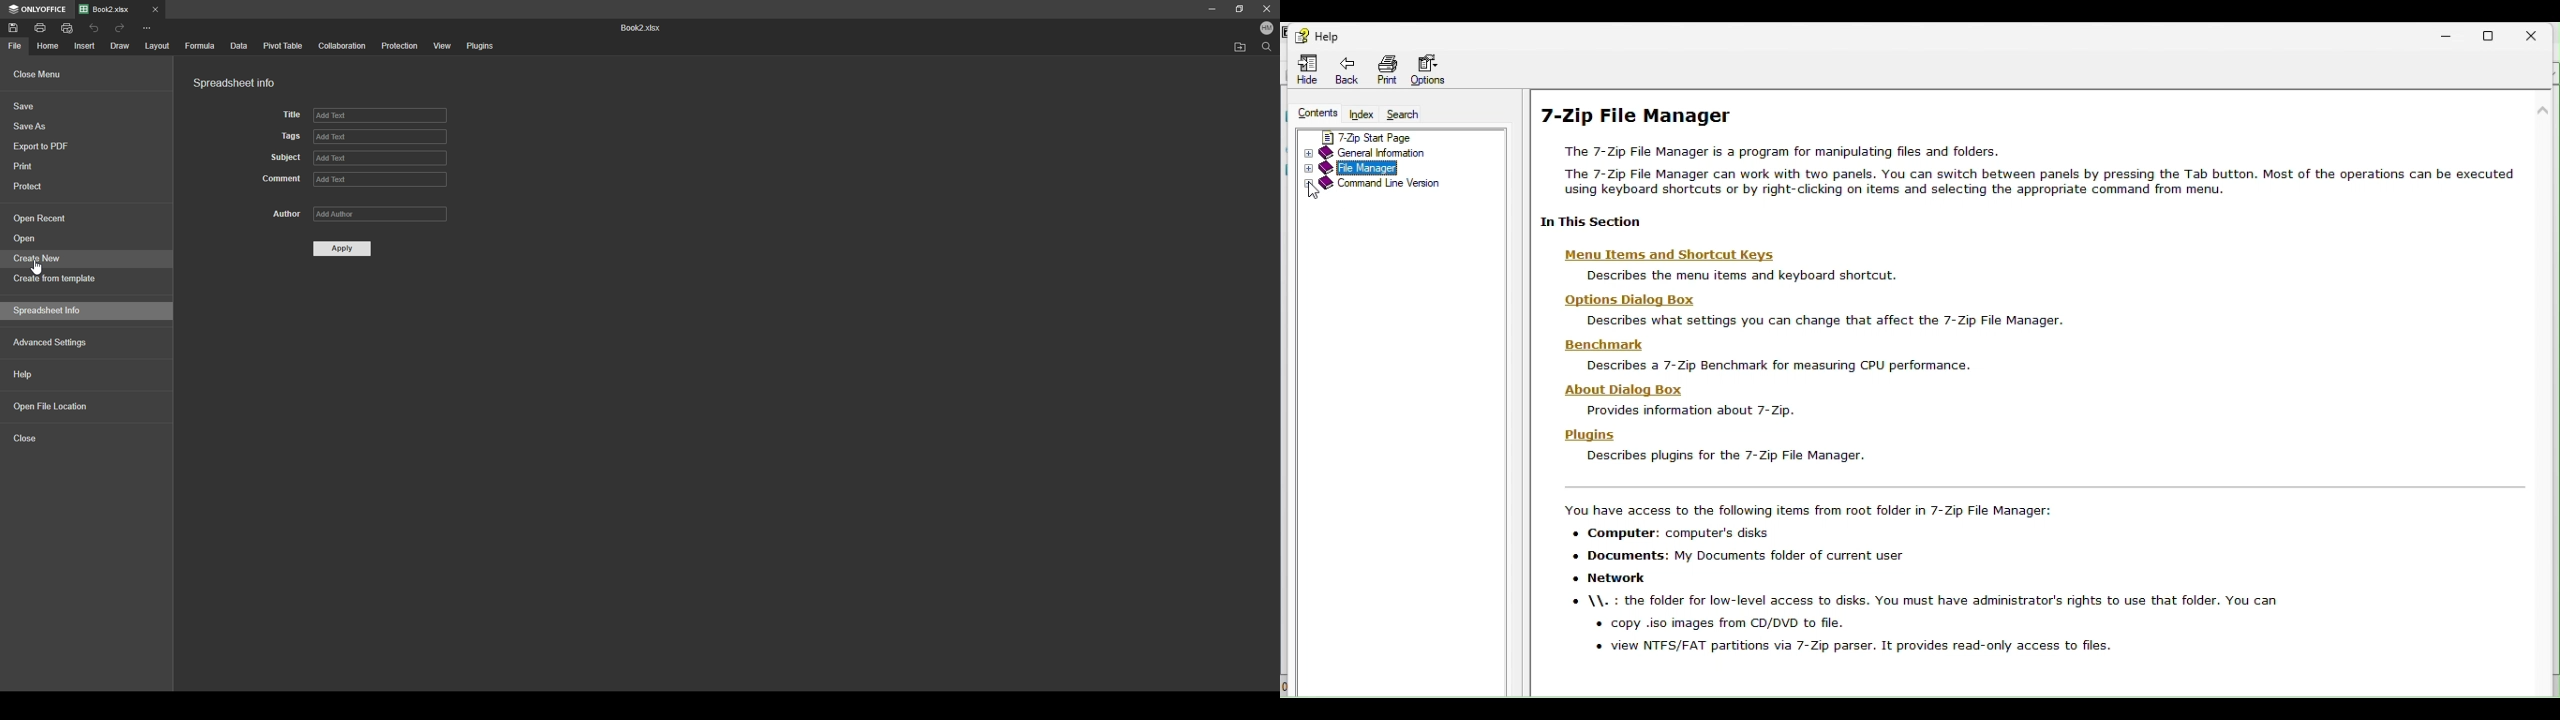 The width and height of the screenshot is (2576, 728). What do you see at coordinates (83, 258) in the screenshot?
I see `create new` at bounding box center [83, 258].